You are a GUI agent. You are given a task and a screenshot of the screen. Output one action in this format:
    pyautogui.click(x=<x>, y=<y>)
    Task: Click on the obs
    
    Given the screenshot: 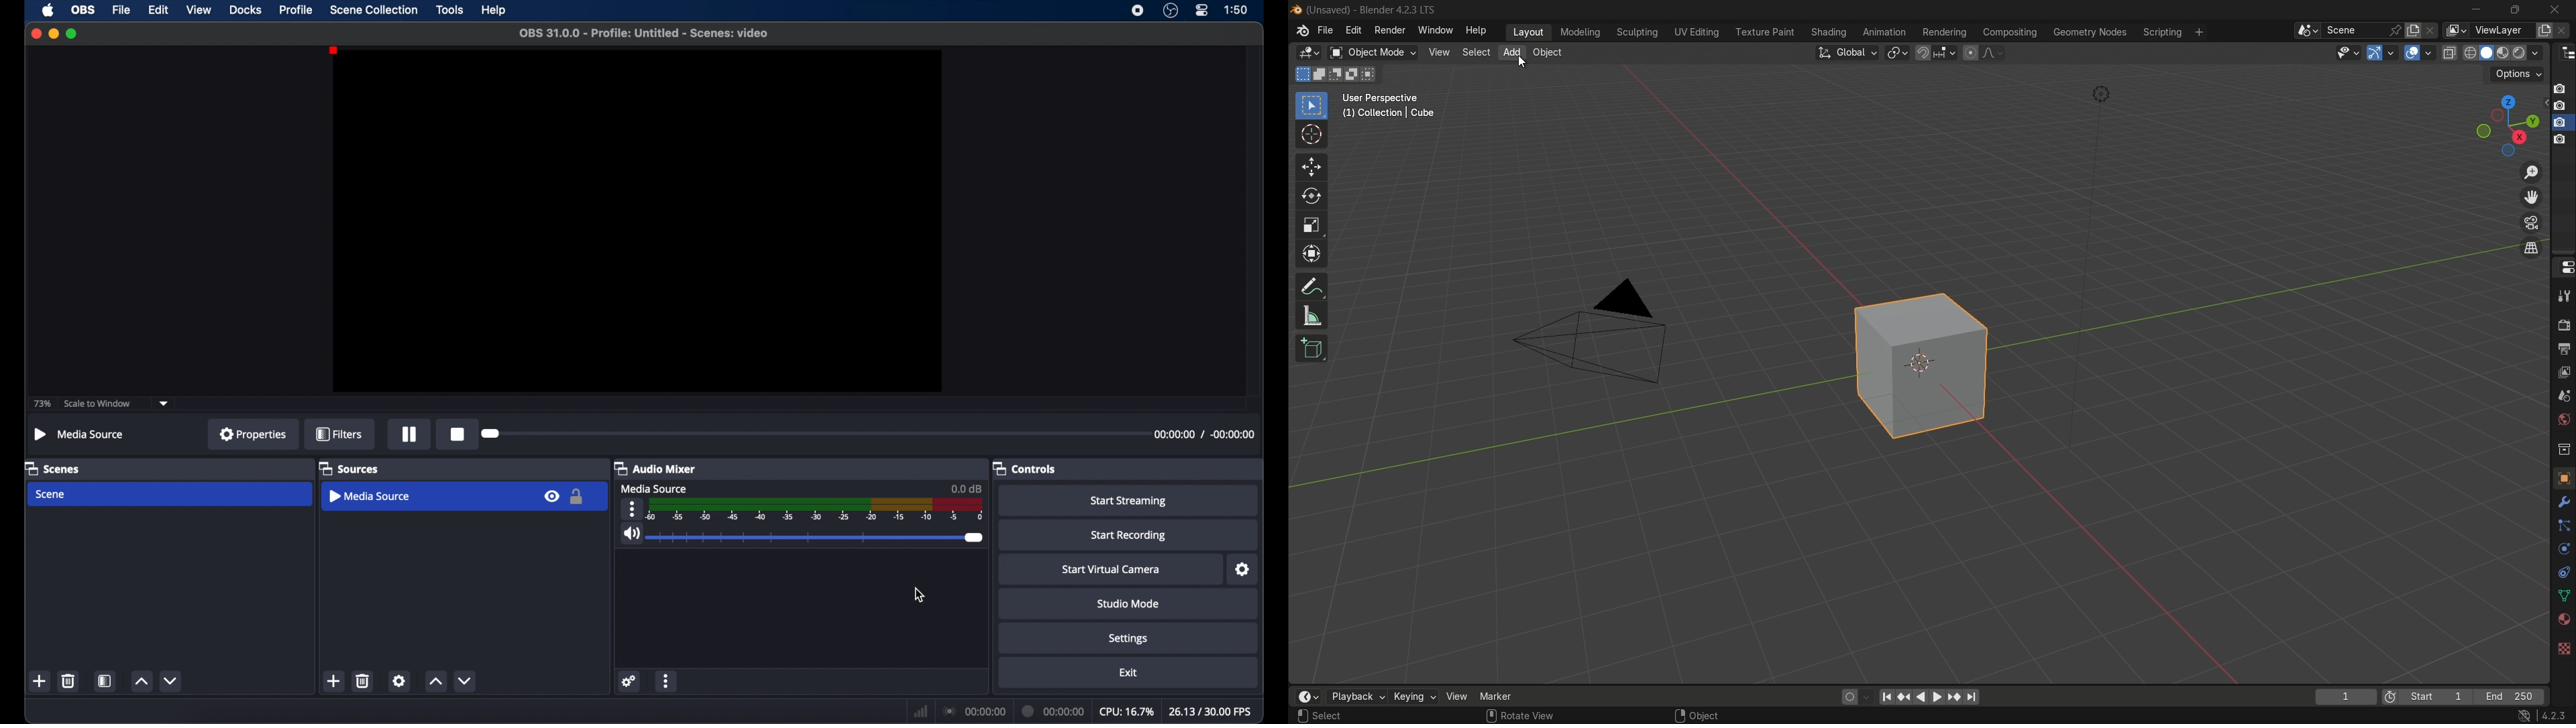 What is the action you would take?
    pyautogui.click(x=82, y=9)
    